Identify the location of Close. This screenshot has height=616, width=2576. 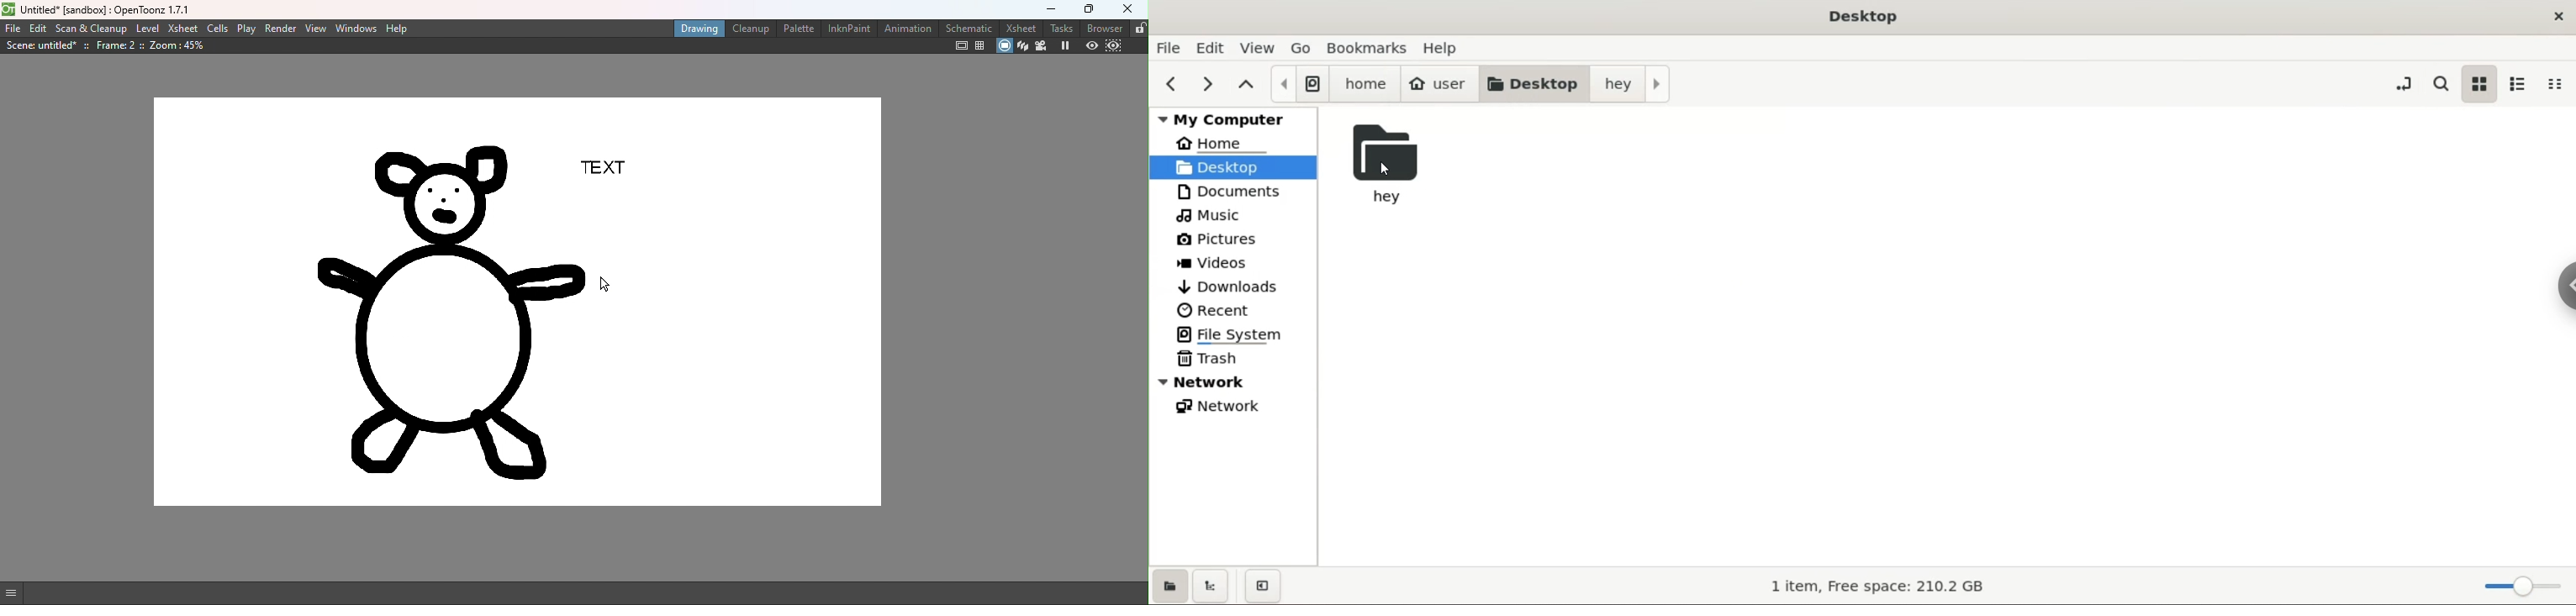
(1129, 10).